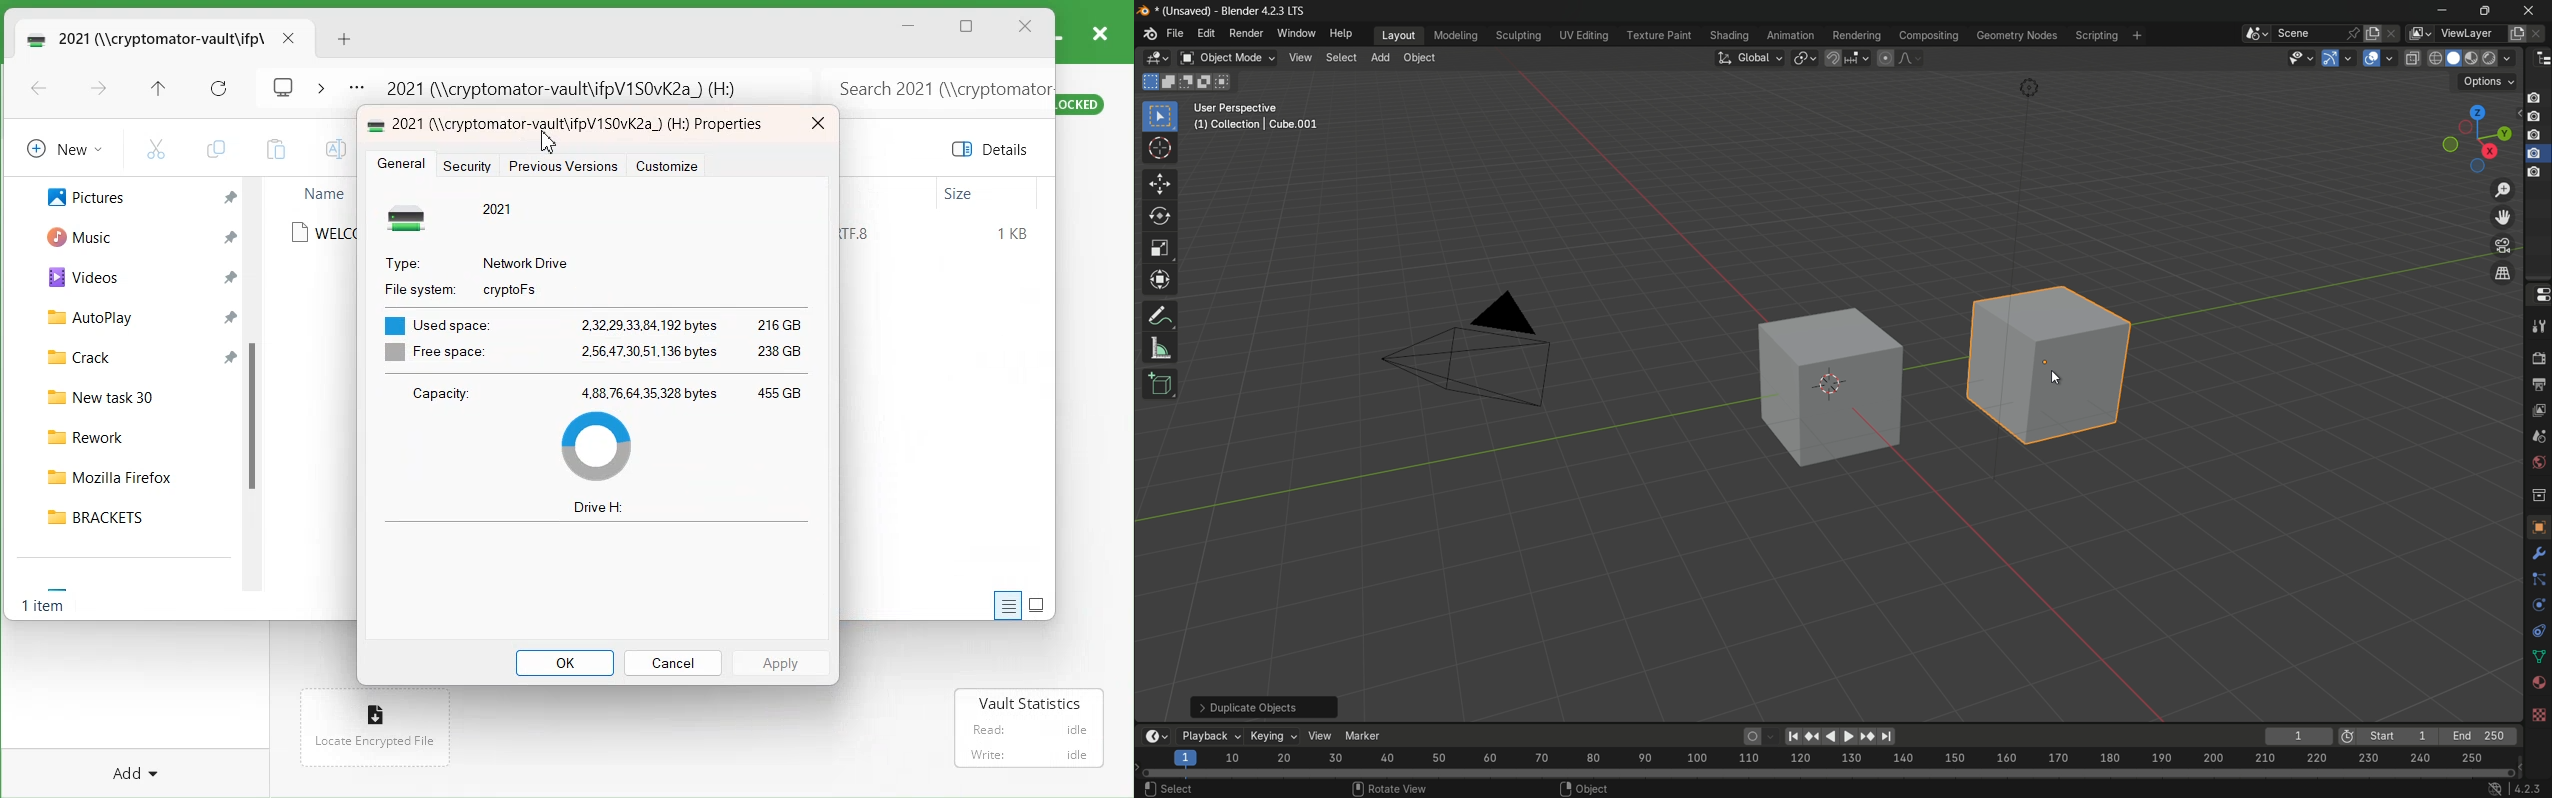  I want to click on Details, so click(994, 149).